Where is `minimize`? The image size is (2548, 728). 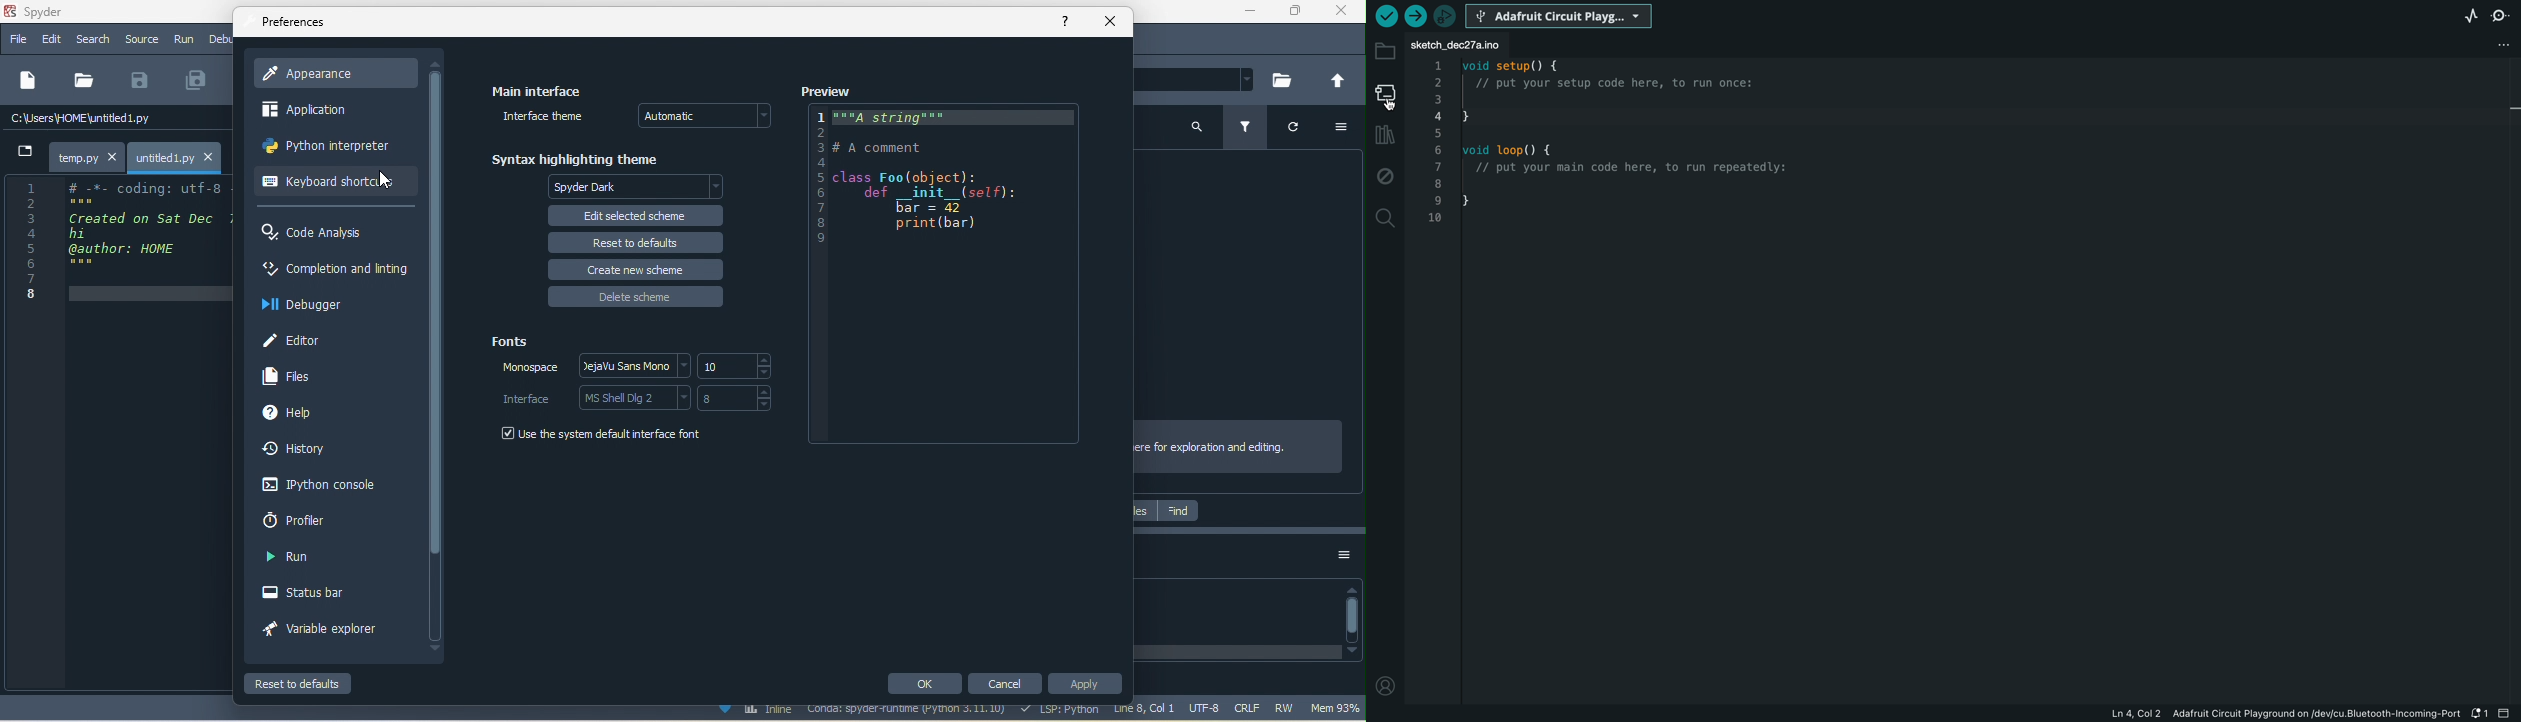
minimize is located at coordinates (1255, 13).